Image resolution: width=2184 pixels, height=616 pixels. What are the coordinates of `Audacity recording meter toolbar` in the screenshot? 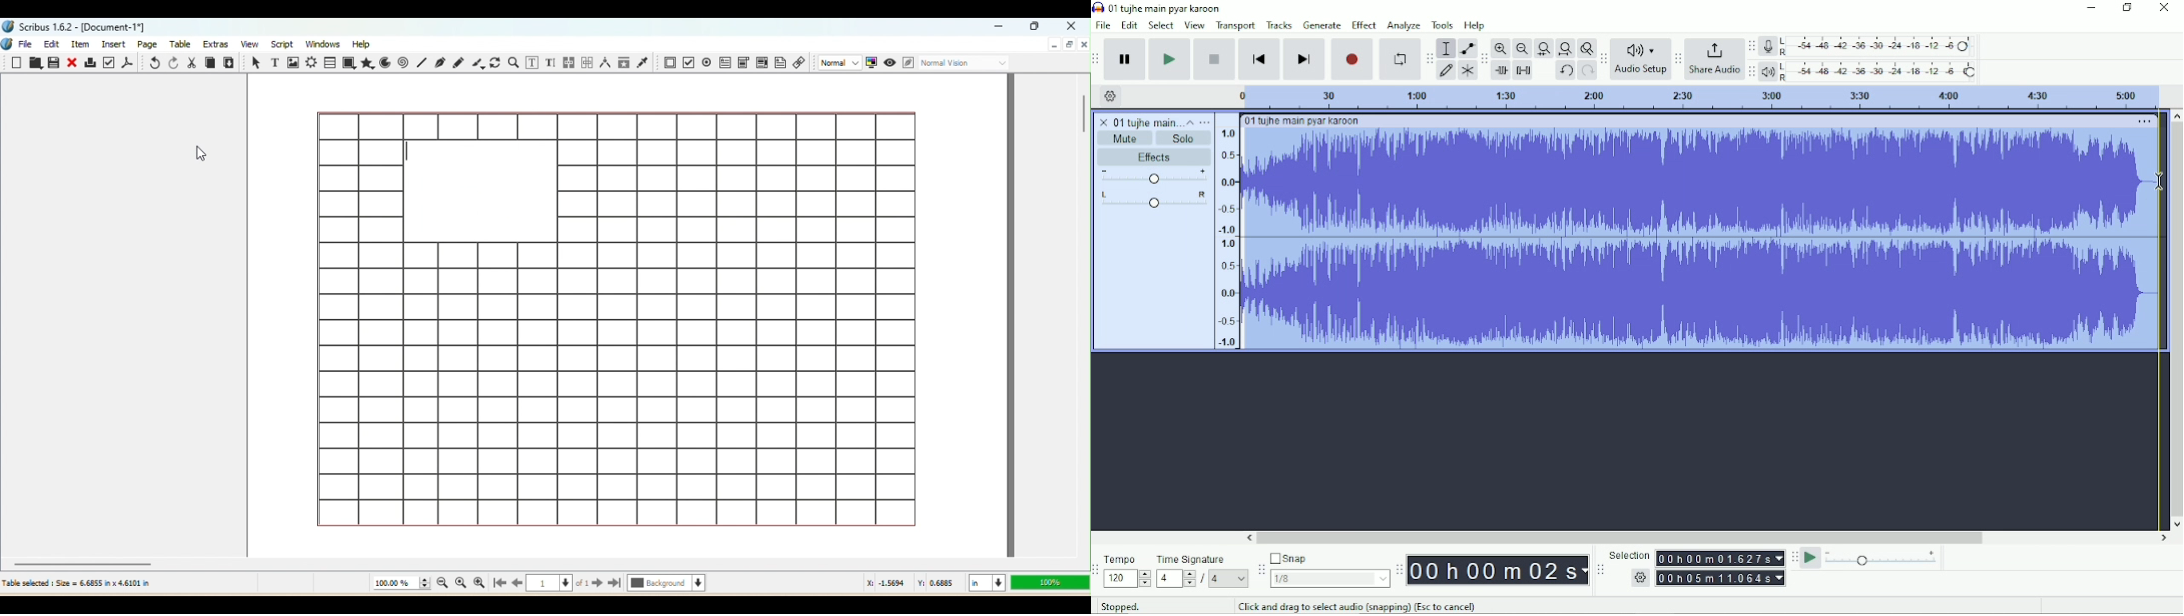 It's located at (1752, 46).